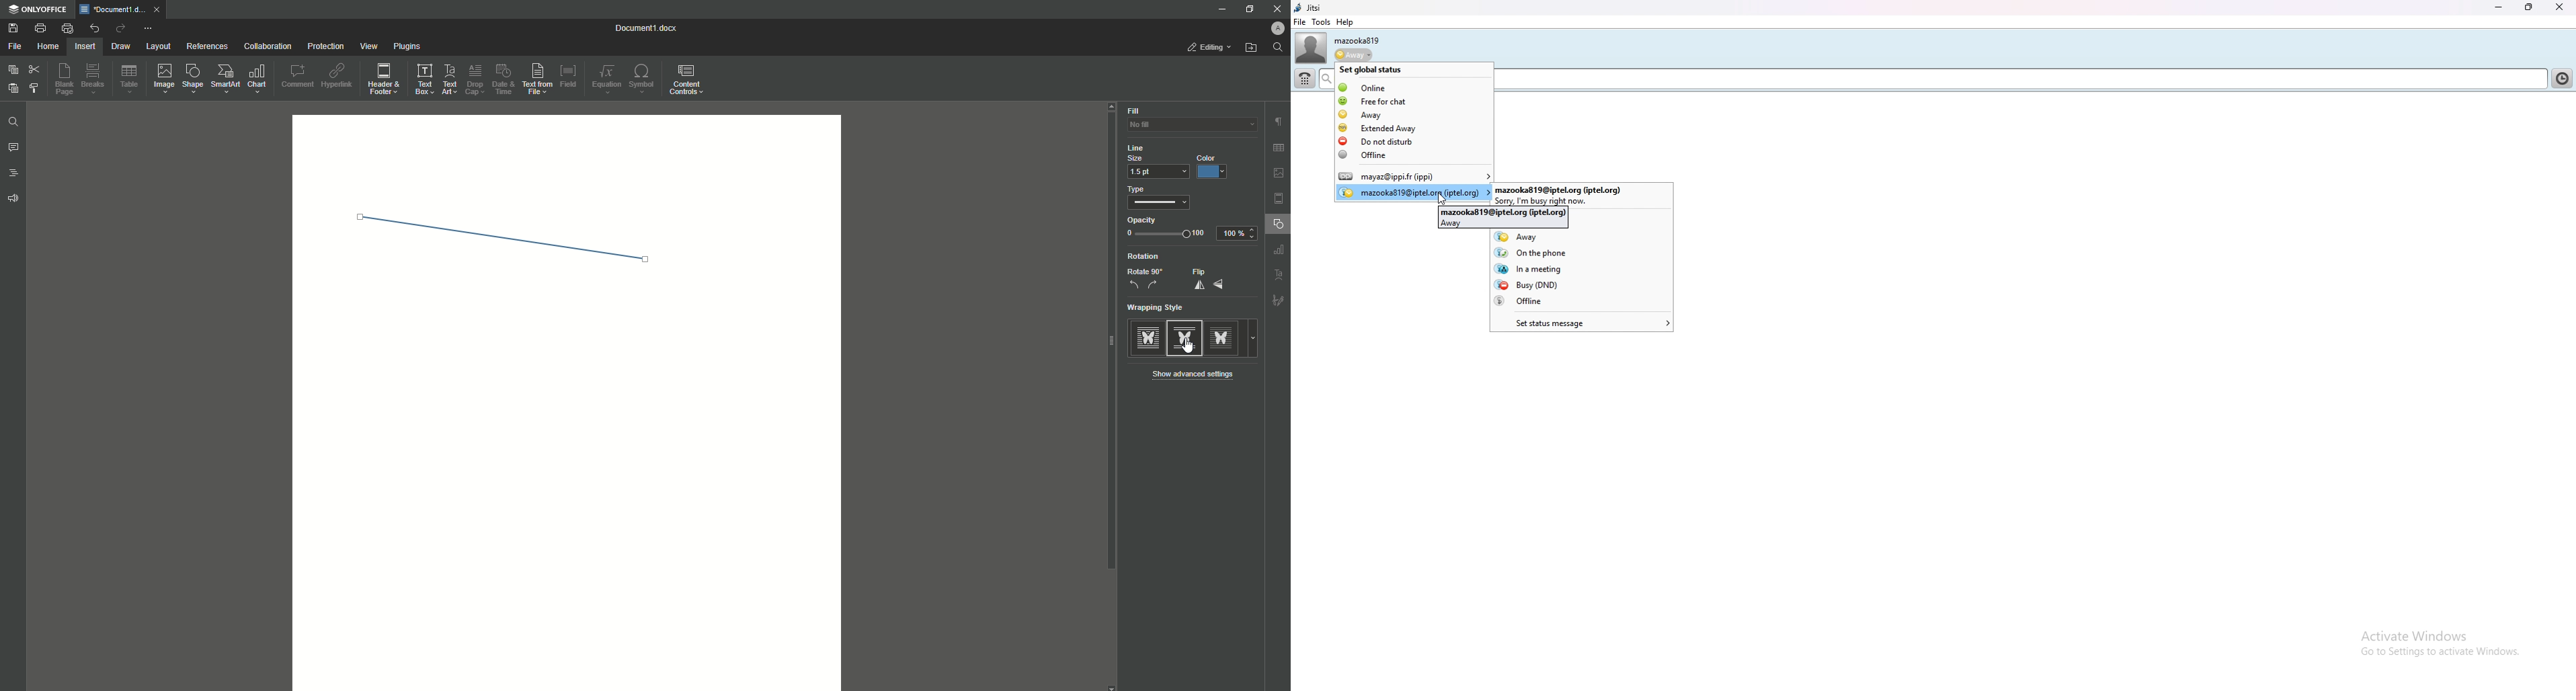 Image resolution: width=2576 pixels, height=700 pixels. I want to click on Text From File, so click(538, 80).